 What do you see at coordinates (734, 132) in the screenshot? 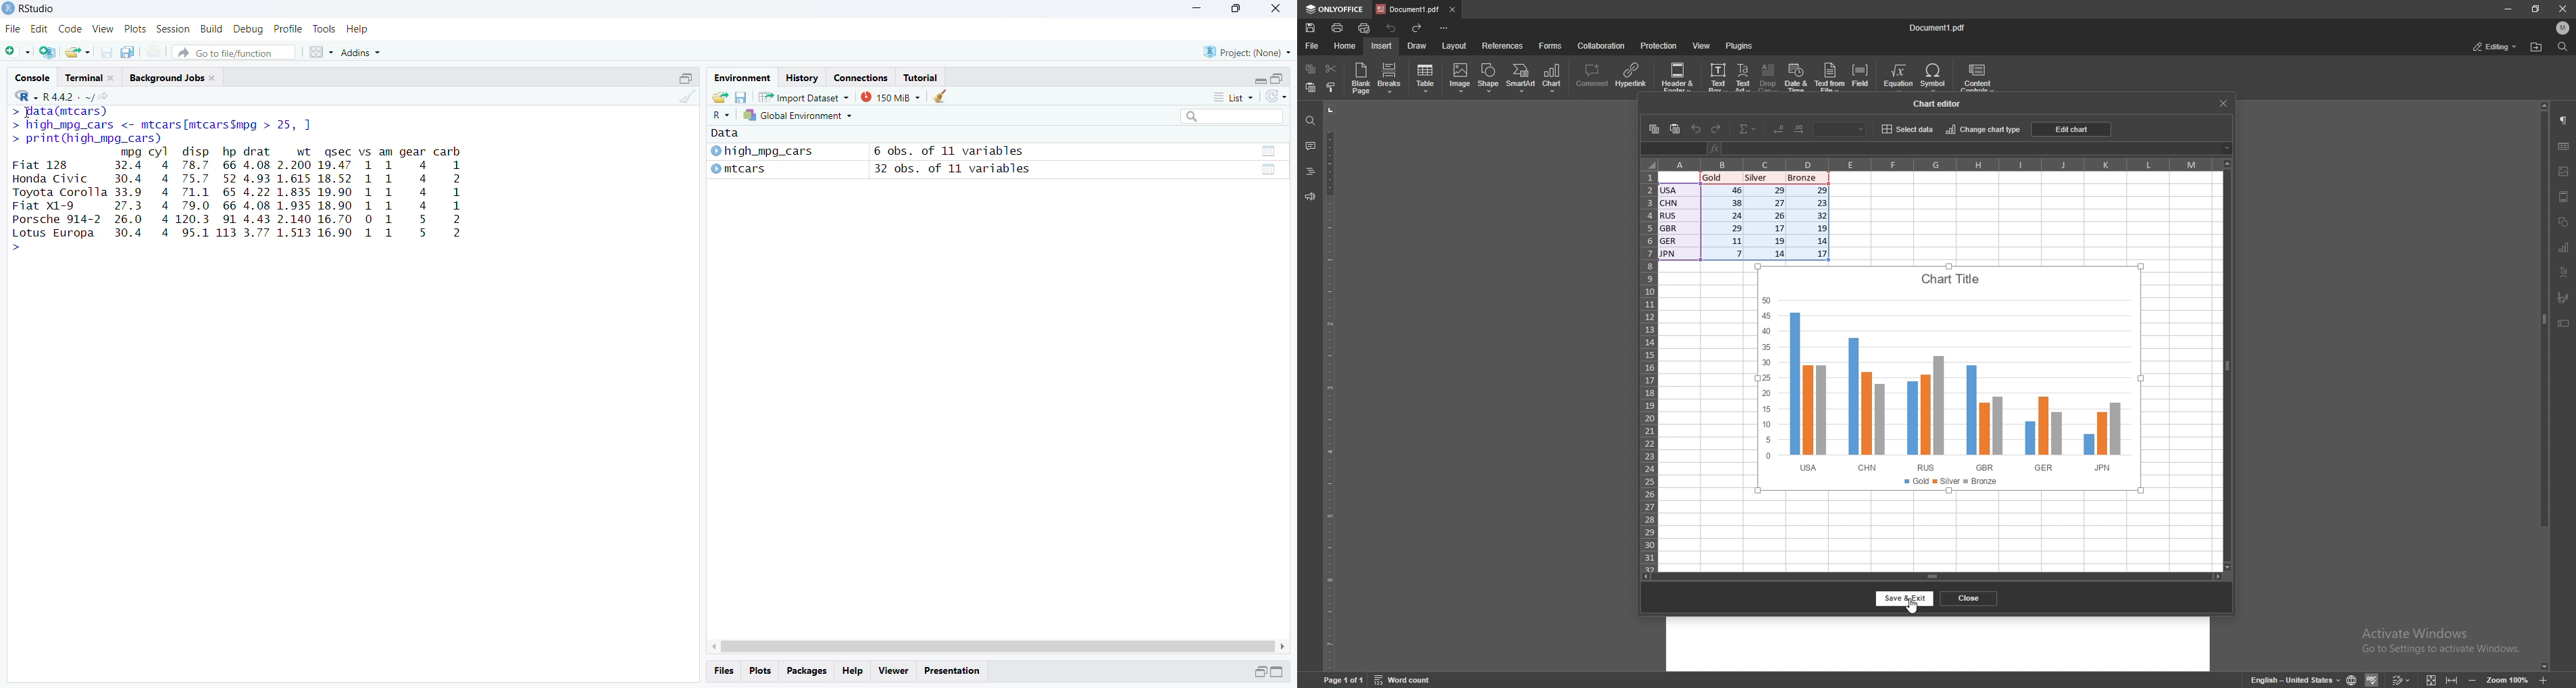
I see `data` at bounding box center [734, 132].